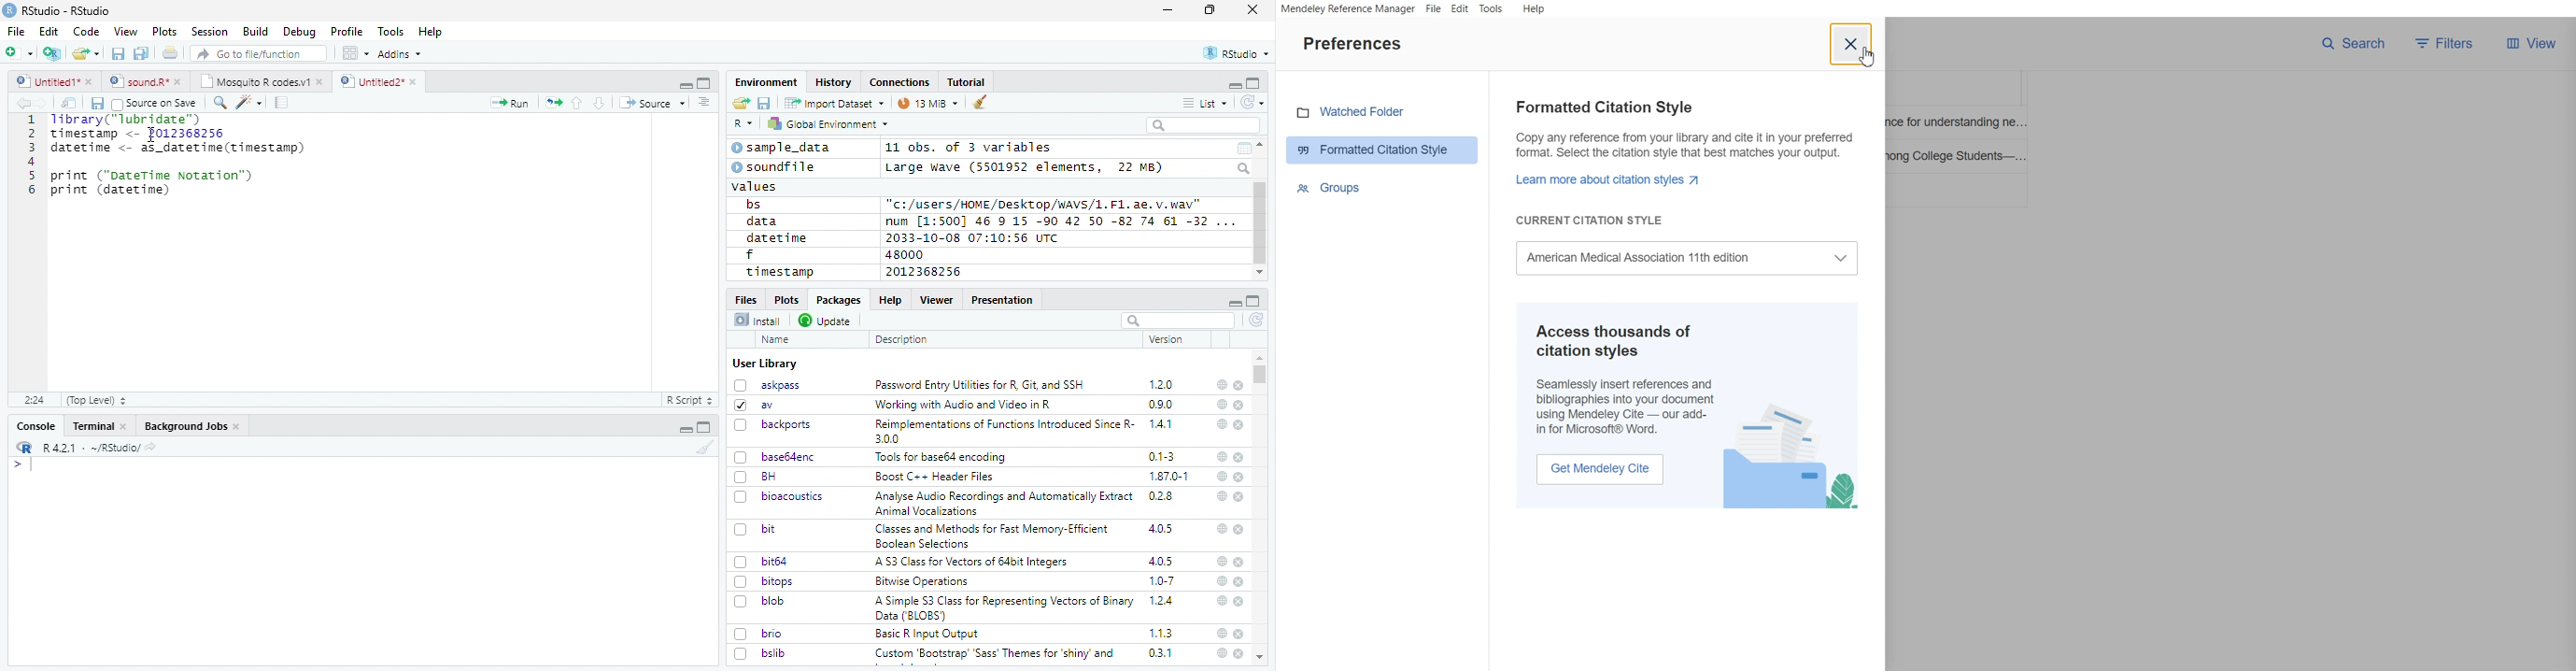 The height and width of the screenshot is (672, 2576). What do you see at coordinates (1238, 653) in the screenshot?
I see `close` at bounding box center [1238, 653].